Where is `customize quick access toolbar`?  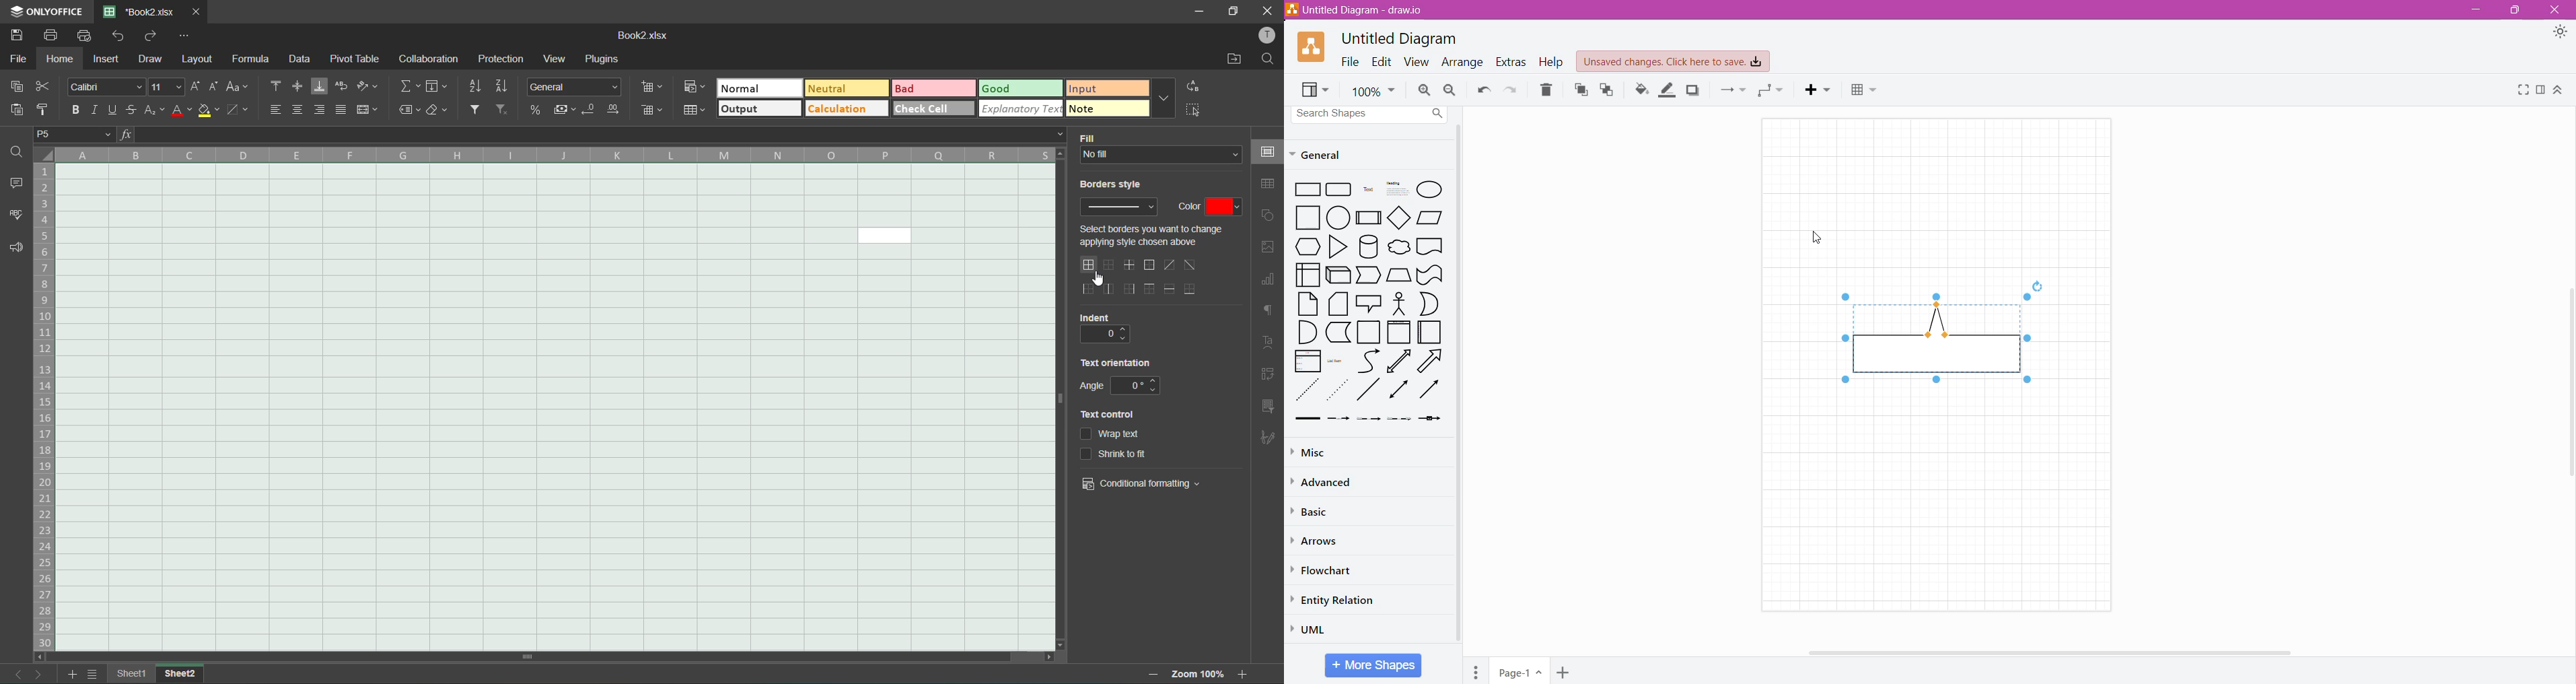 customize quick access toolbar is located at coordinates (185, 37).